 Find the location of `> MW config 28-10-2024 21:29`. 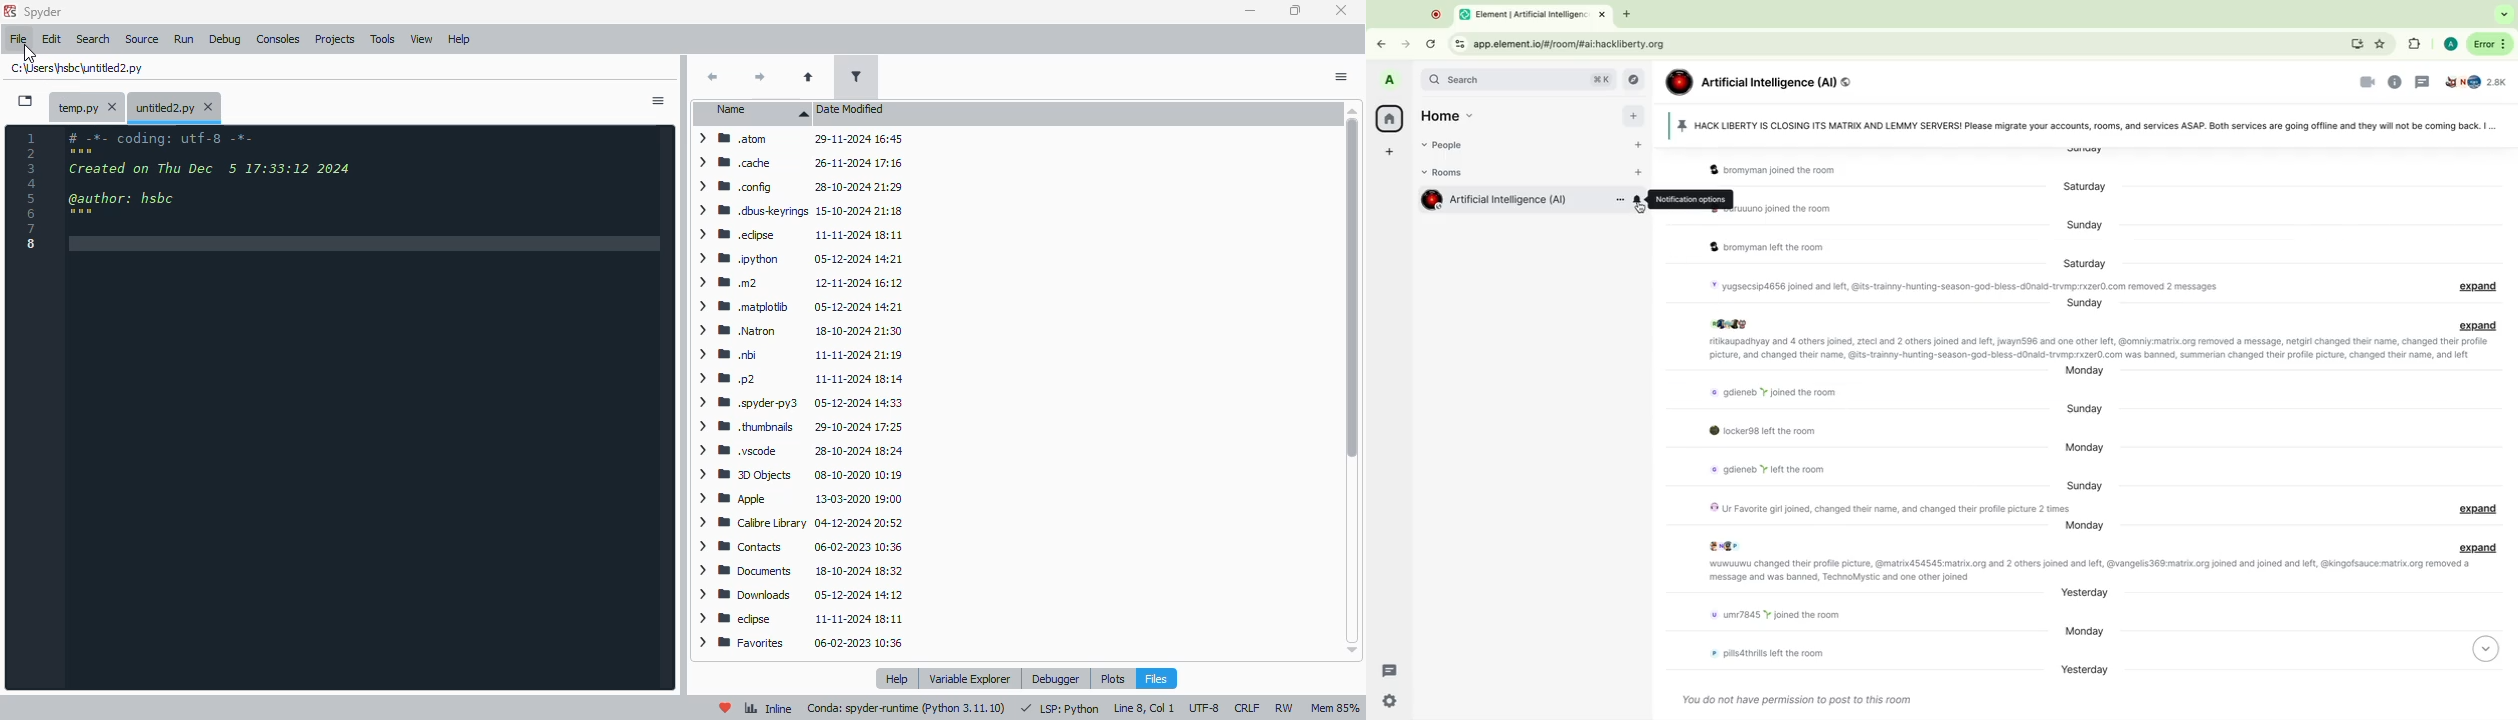

> MW config 28-10-2024 21:29 is located at coordinates (797, 186).